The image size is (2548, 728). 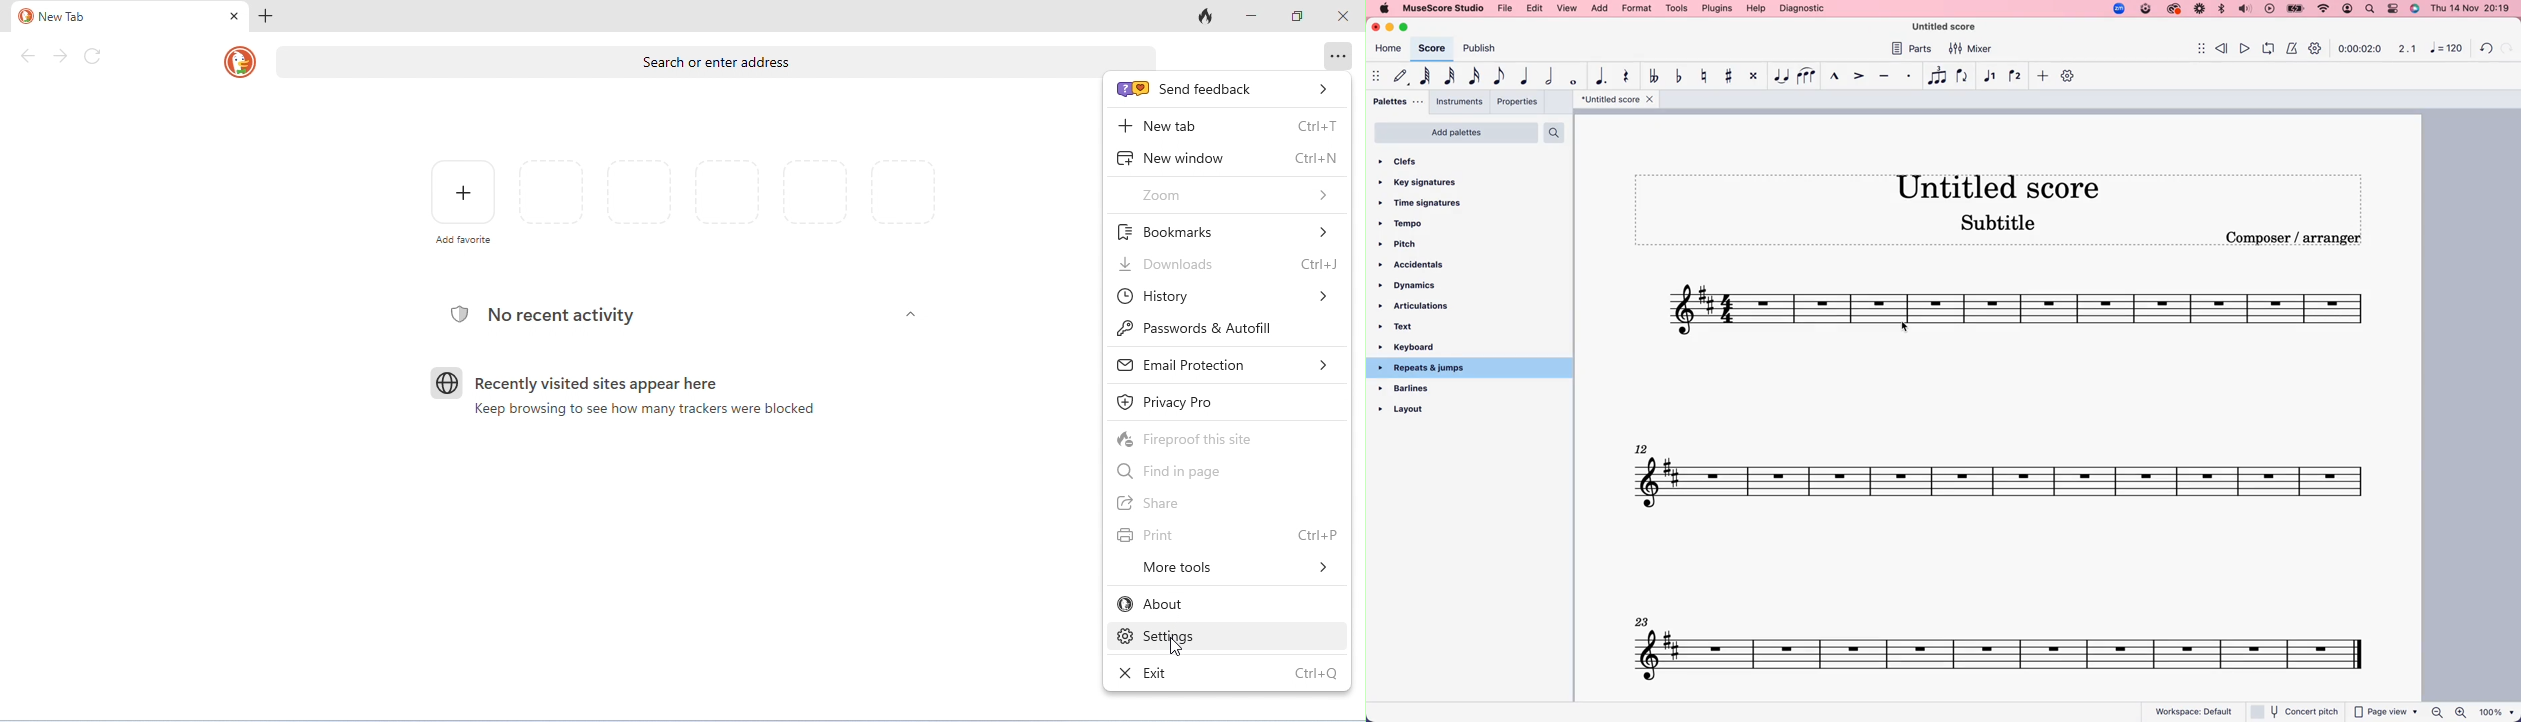 What do you see at coordinates (1706, 77) in the screenshot?
I see `toggle natural` at bounding box center [1706, 77].